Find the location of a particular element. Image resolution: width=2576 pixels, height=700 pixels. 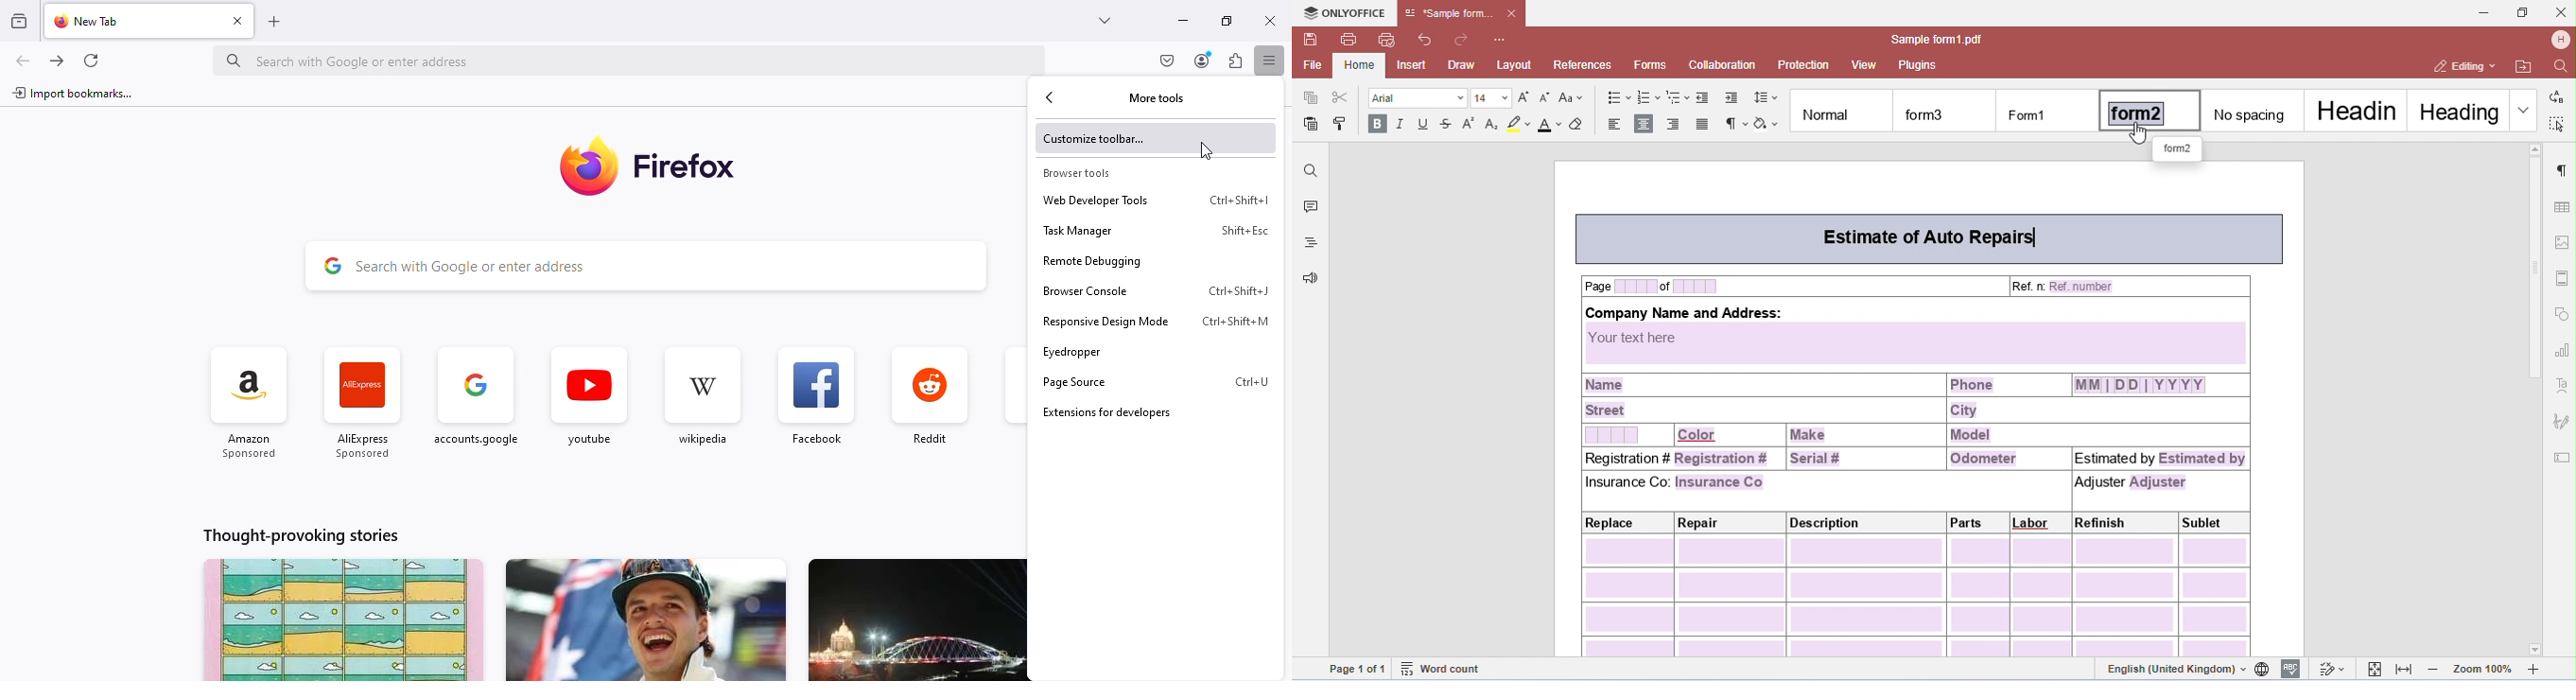

firefox is located at coordinates (686, 165).